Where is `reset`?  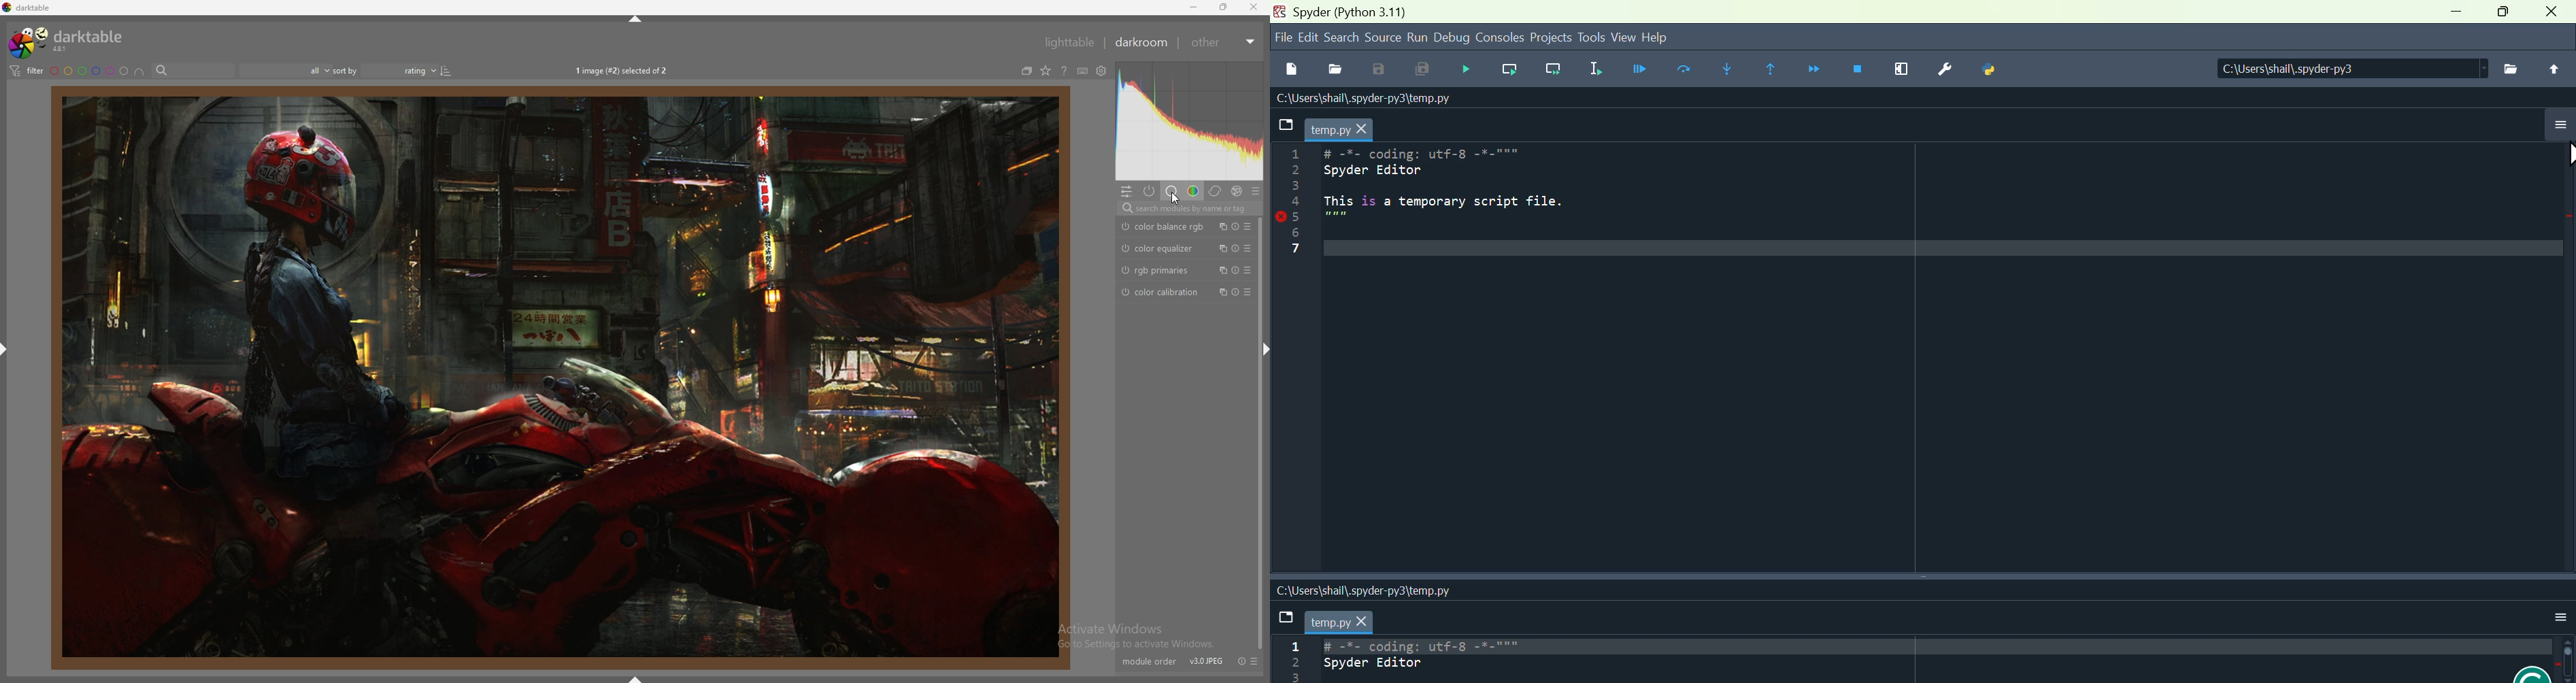
reset is located at coordinates (1240, 662).